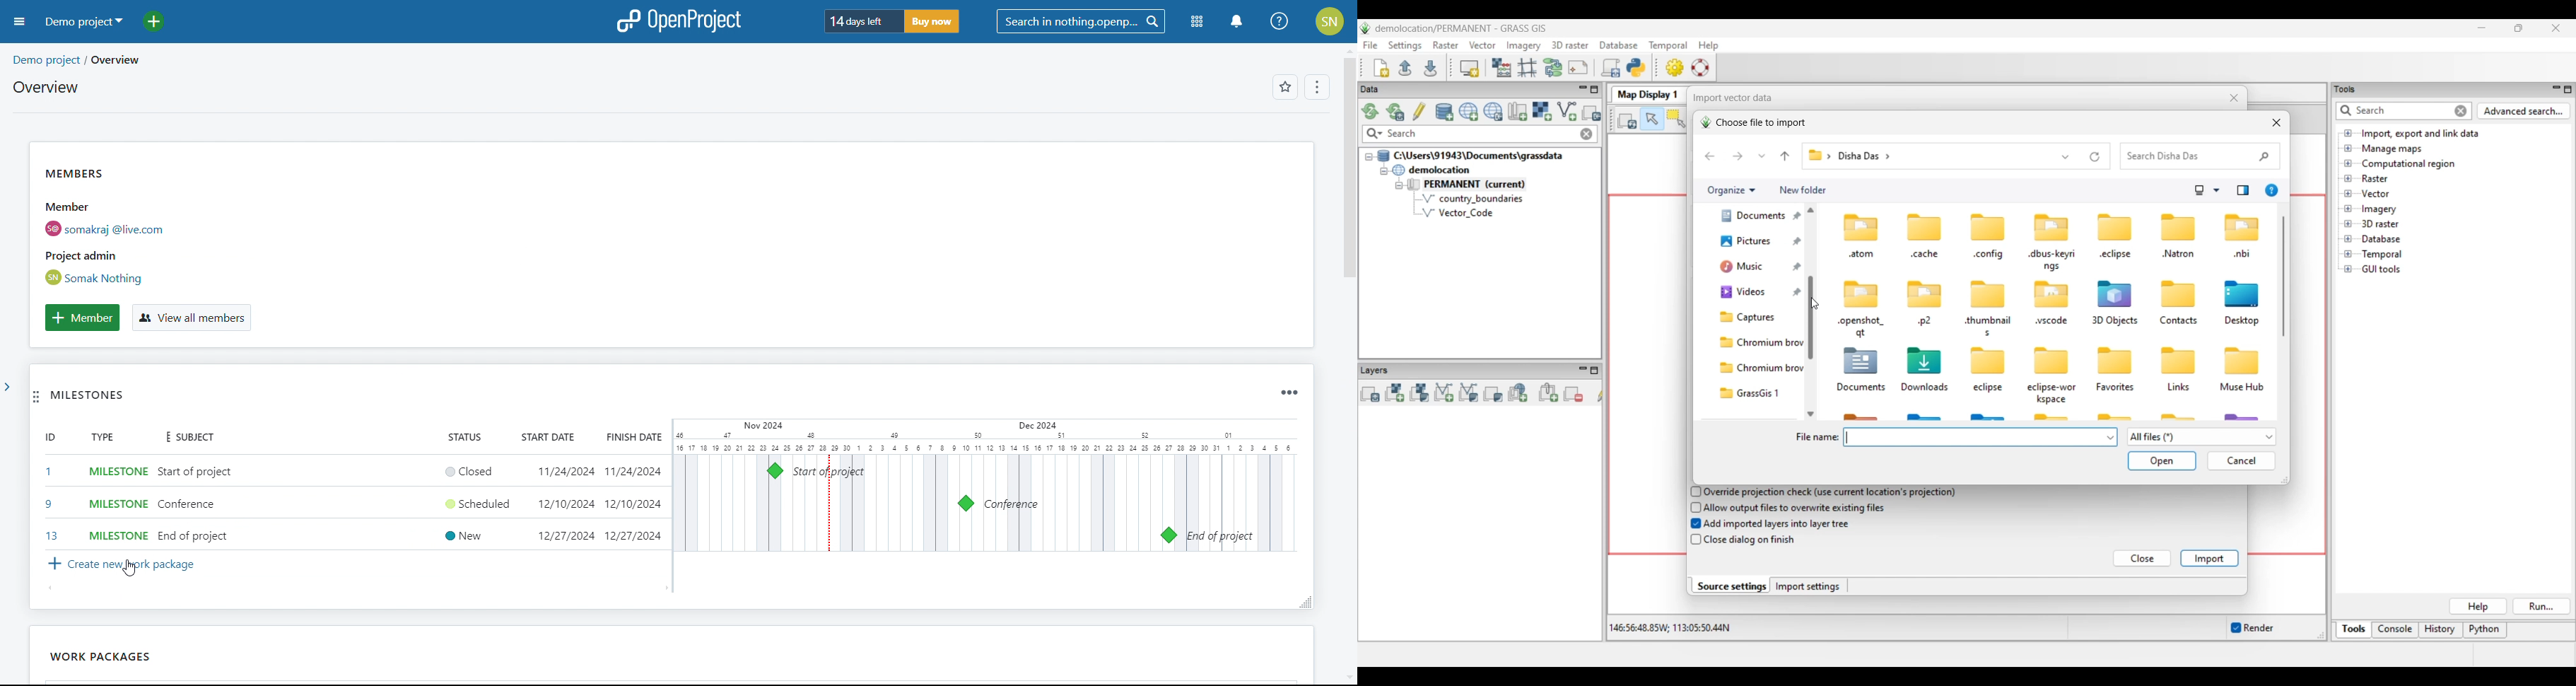 This screenshot has height=700, width=2576. What do you see at coordinates (45, 87) in the screenshot?
I see `overview` at bounding box center [45, 87].